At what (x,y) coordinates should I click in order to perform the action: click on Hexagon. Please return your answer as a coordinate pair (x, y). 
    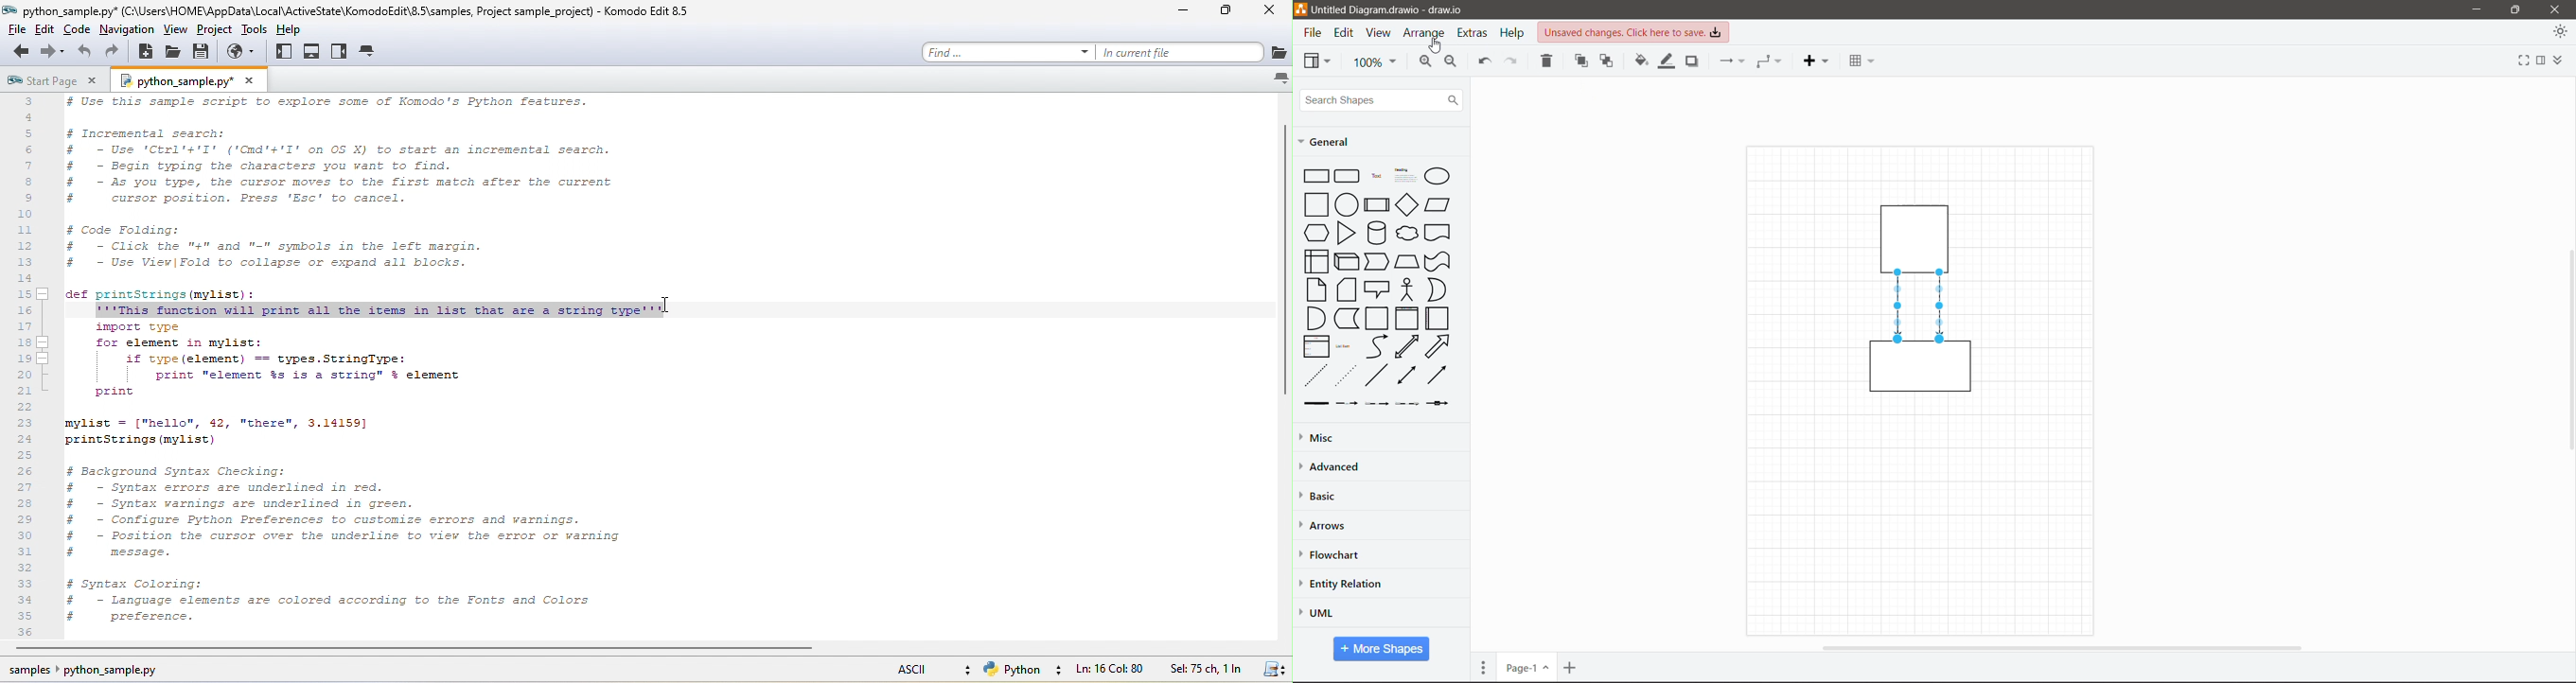
    Looking at the image, I should click on (1315, 232).